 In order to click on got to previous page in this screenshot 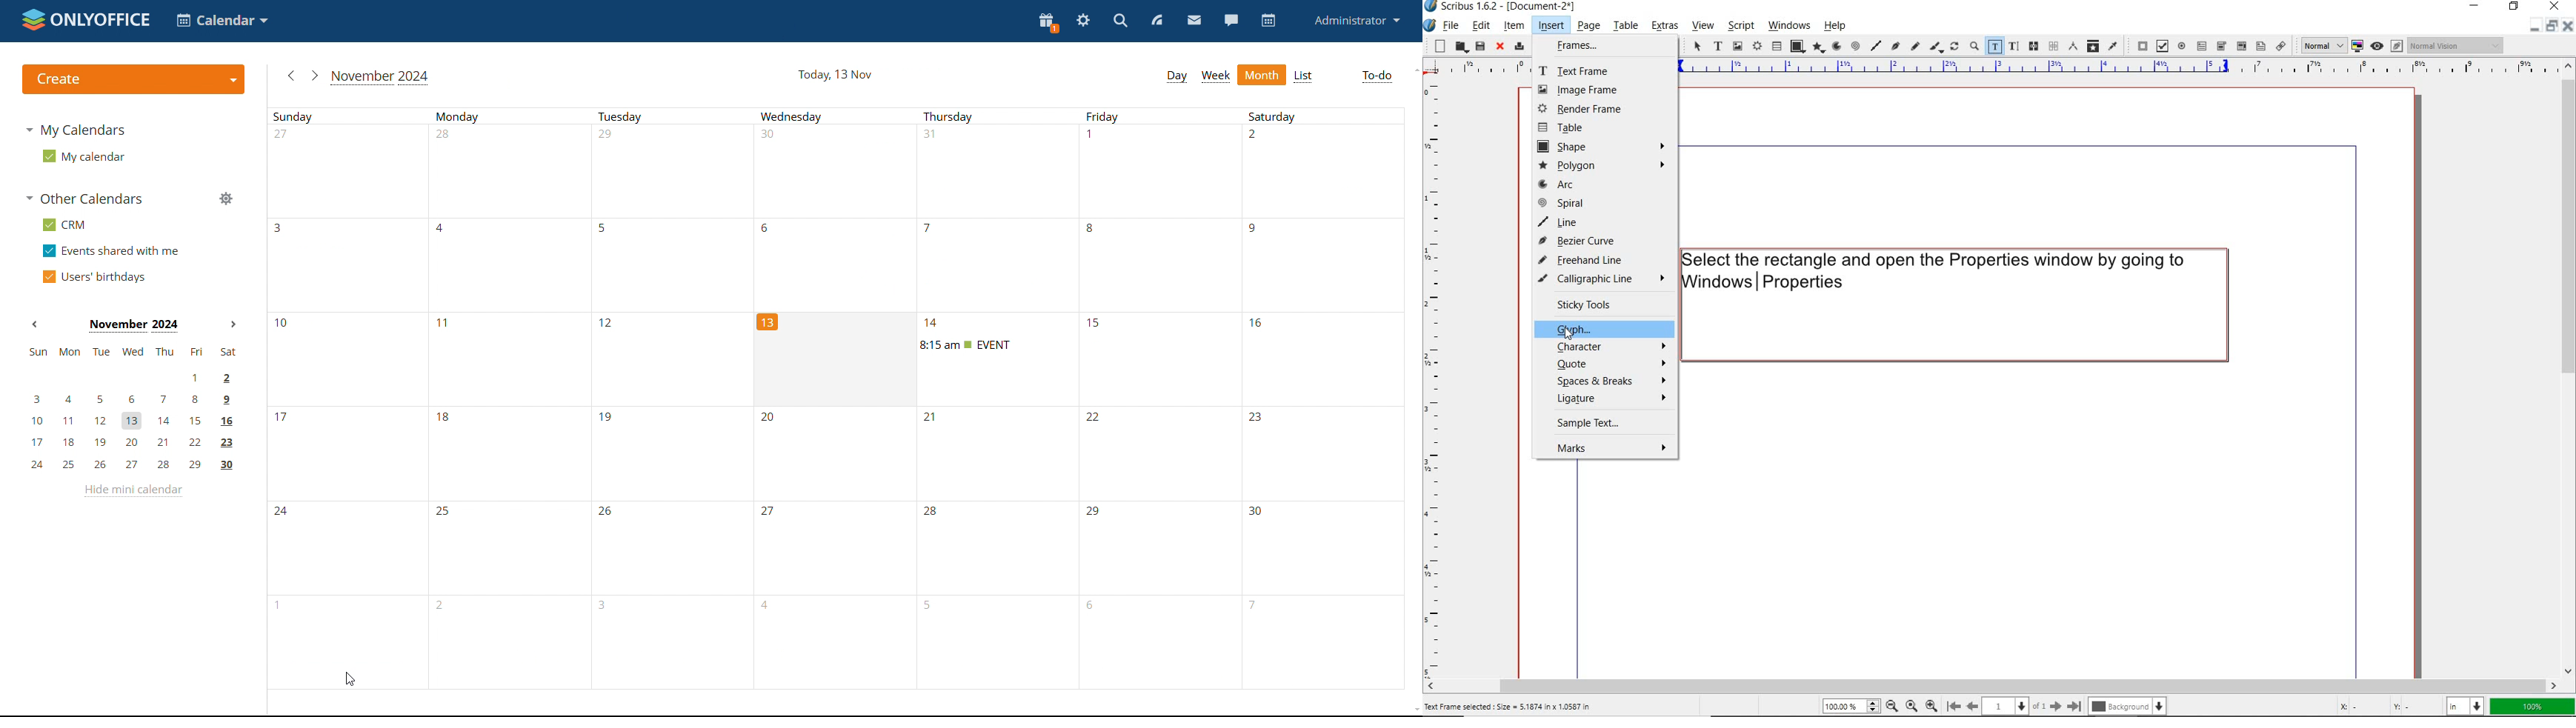, I will do `click(1973, 706)`.